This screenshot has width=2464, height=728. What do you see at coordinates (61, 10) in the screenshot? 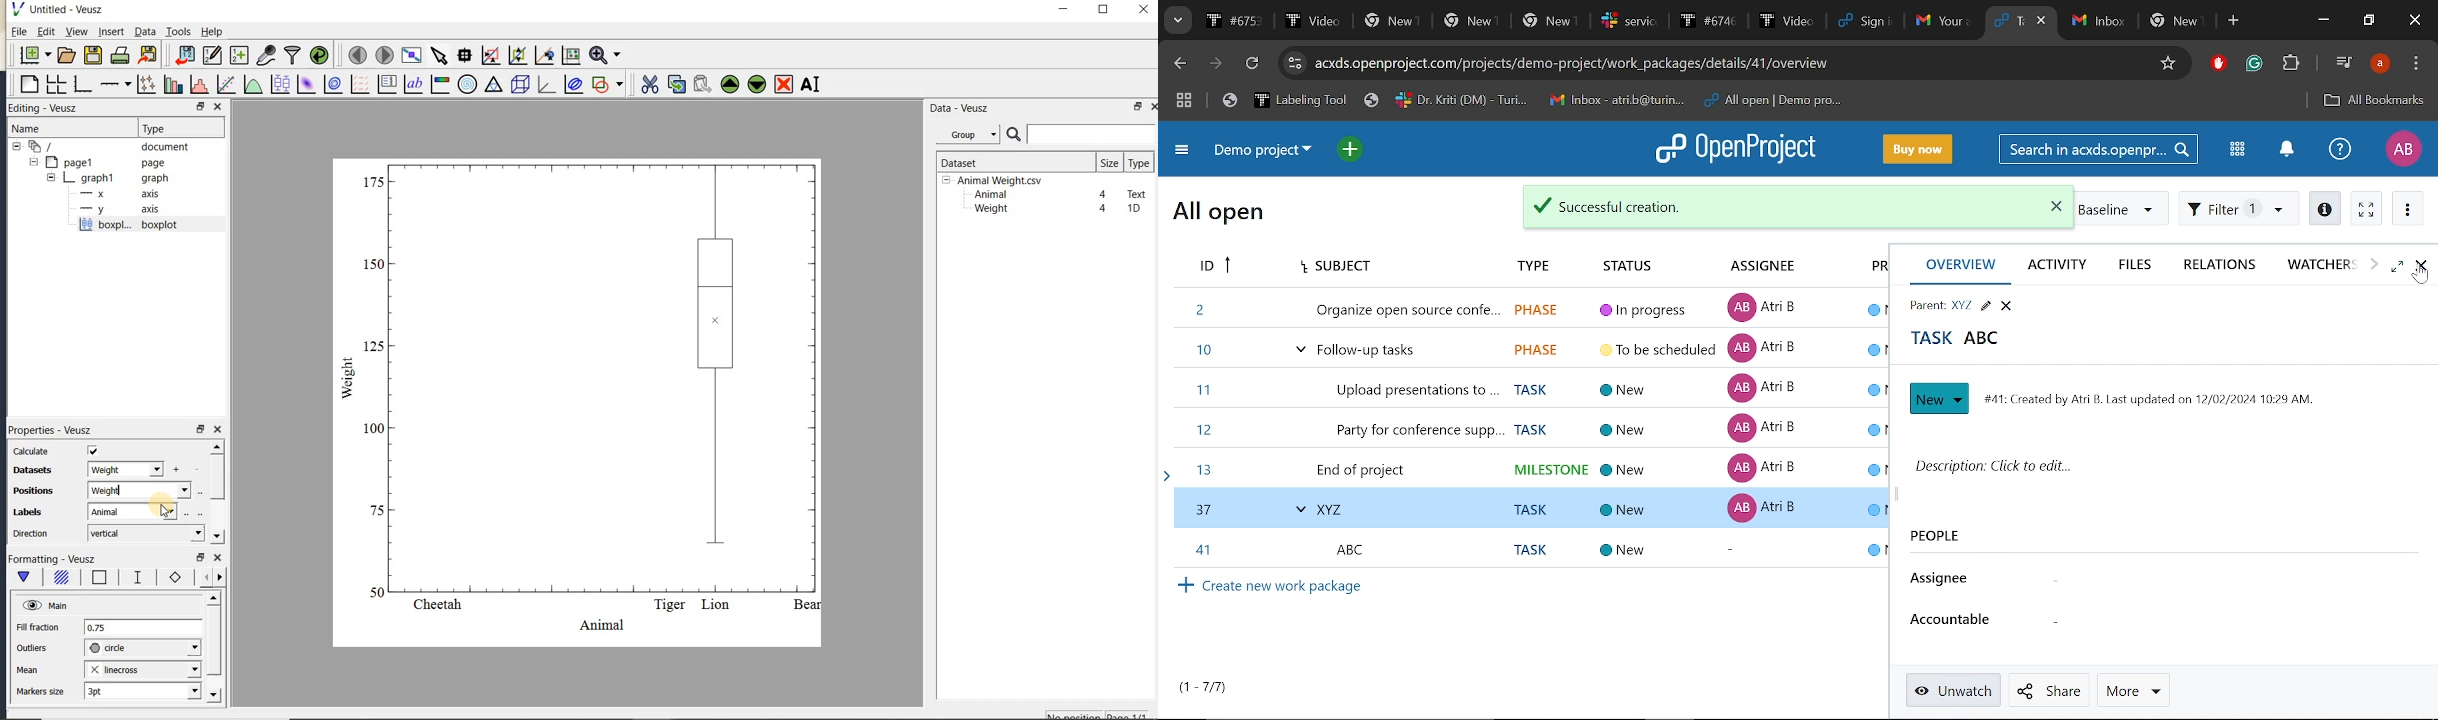
I see `Untitled-Veusz` at bounding box center [61, 10].